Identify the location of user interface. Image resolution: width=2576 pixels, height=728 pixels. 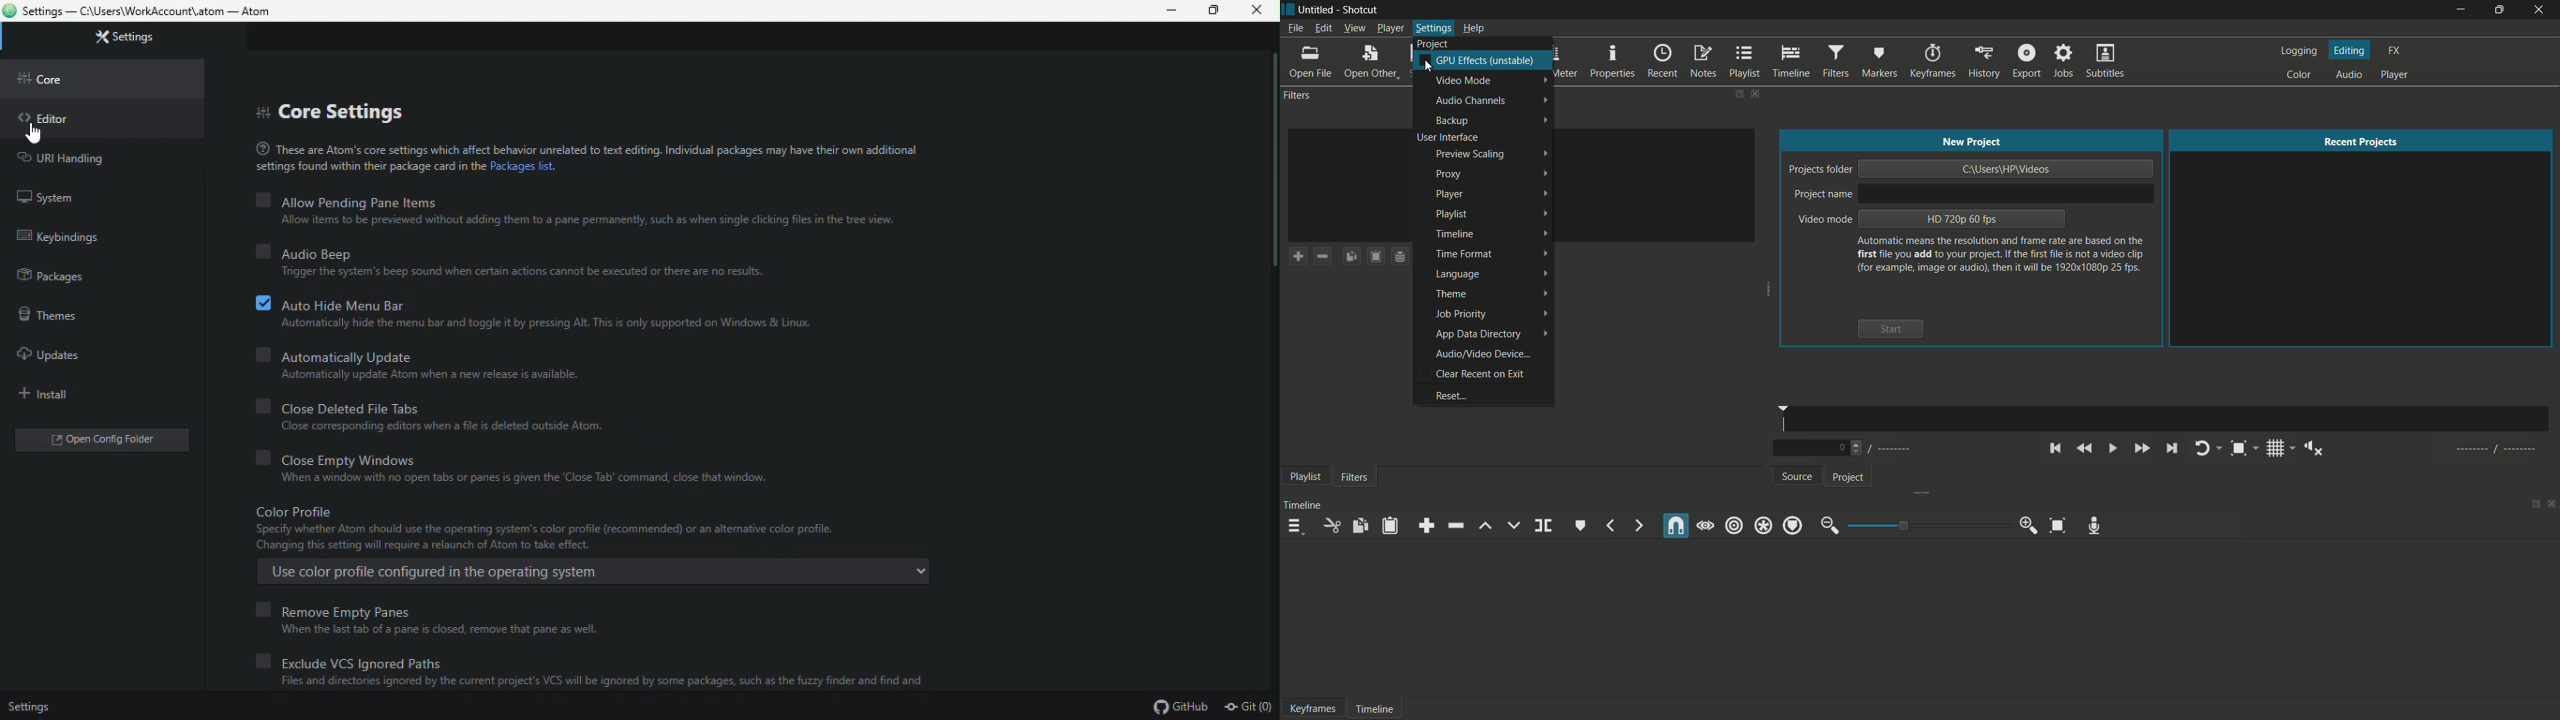
(1447, 137).